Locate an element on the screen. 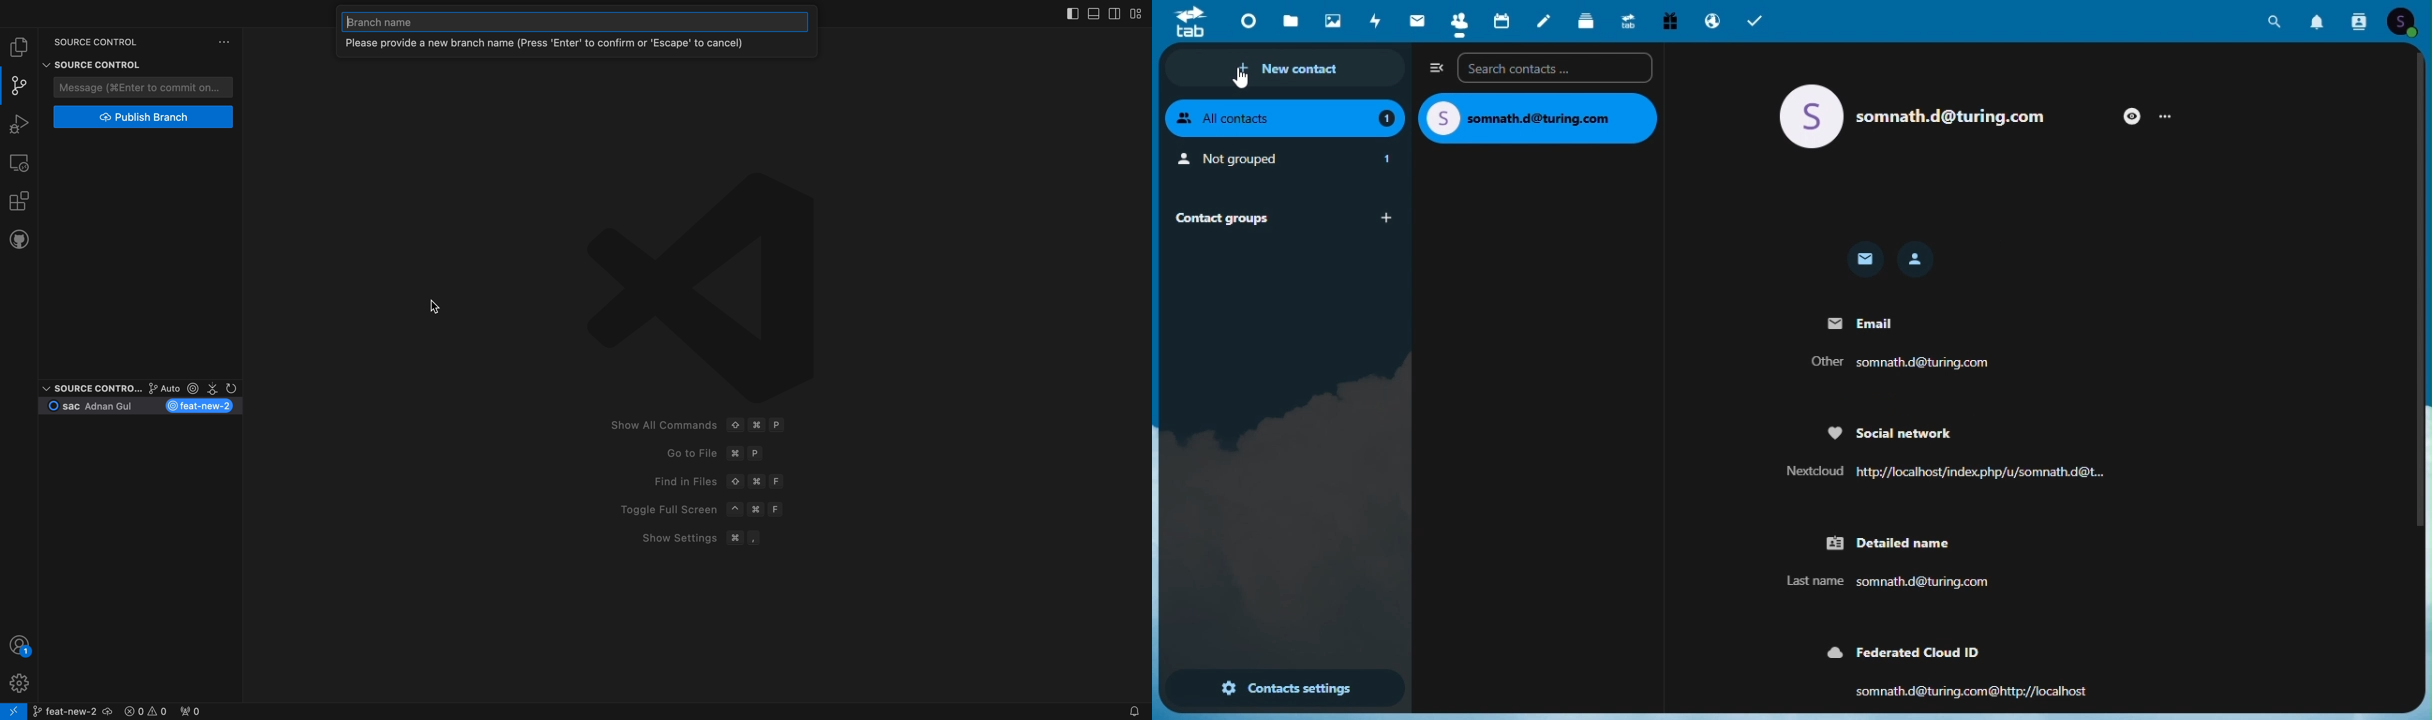 The width and height of the screenshot is (2436, 728). Up is located at coordinates (734, 424).